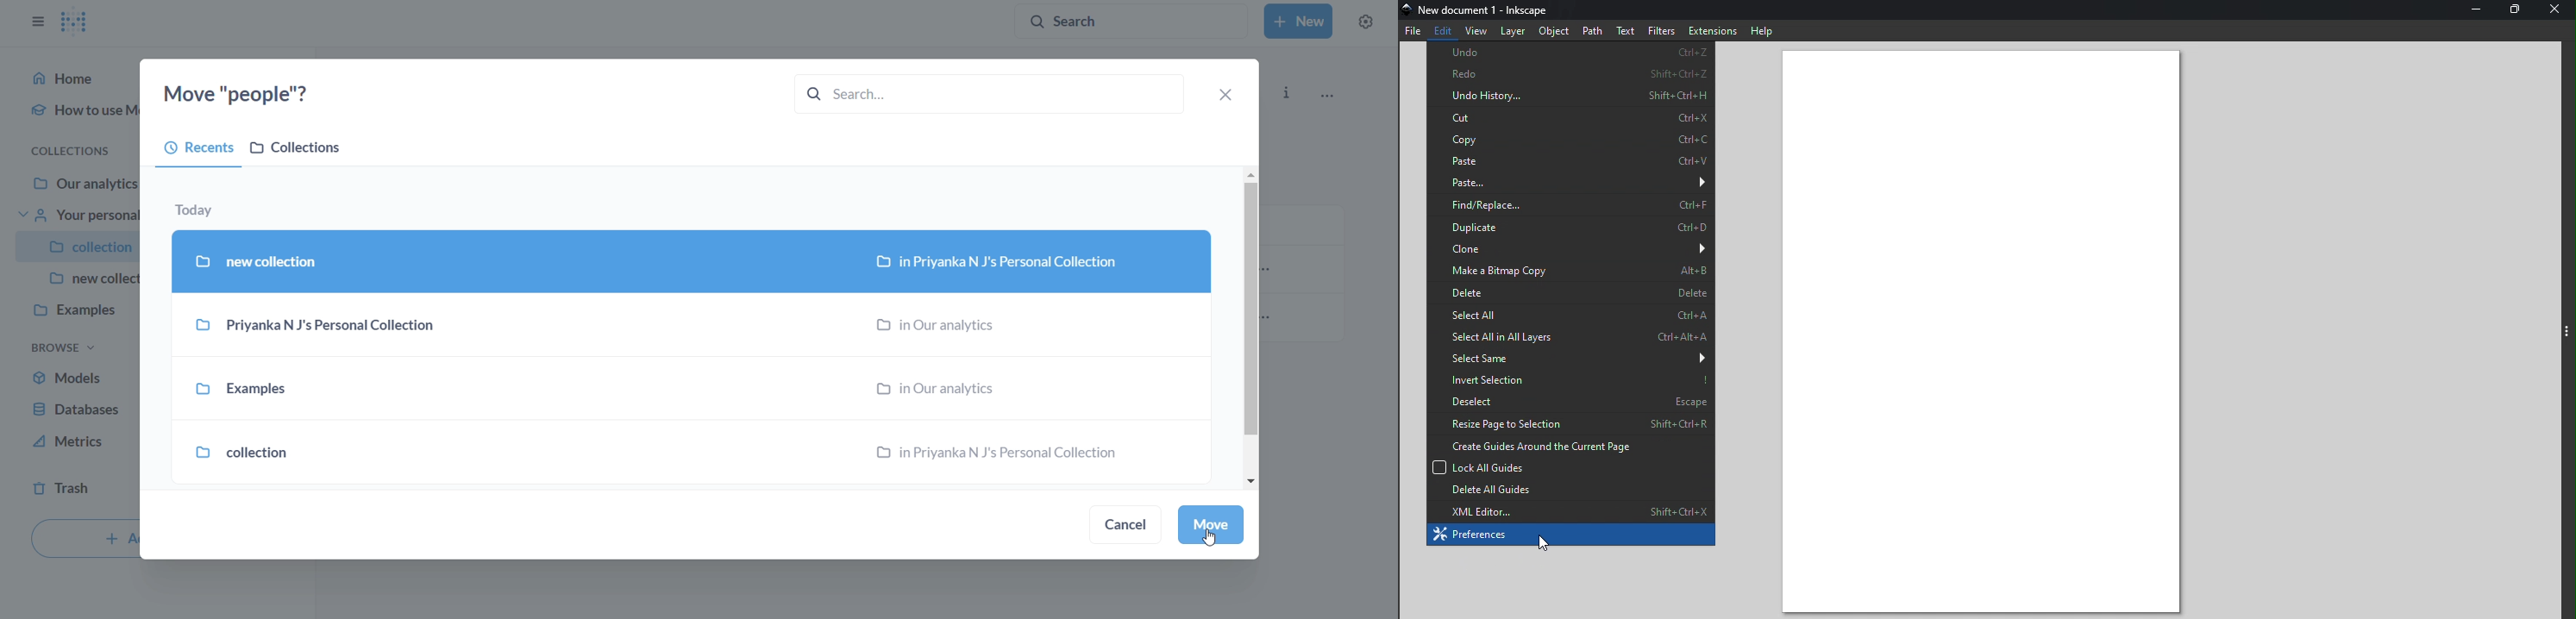 Image resolution: width=2576 pixels, height=644 pixels. Describe the element at coordinates (1570, 75) in the screenshot. I see `Redo` at that location.